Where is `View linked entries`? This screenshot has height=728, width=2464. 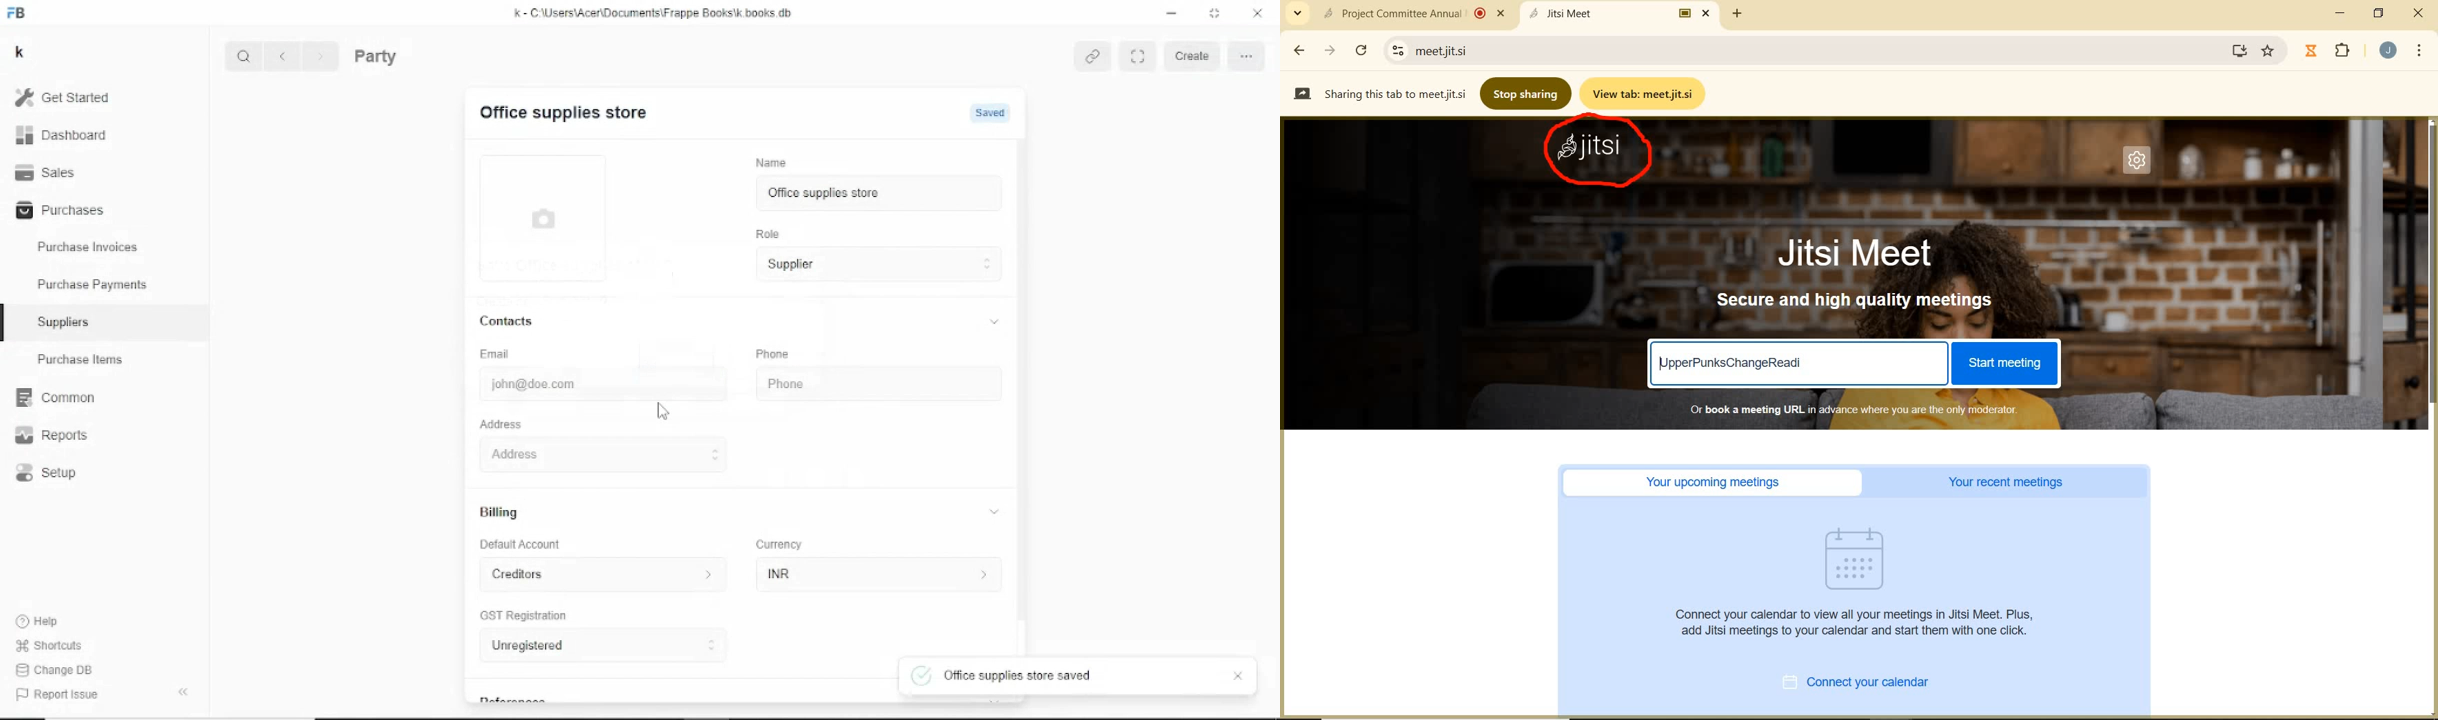 View linked entries is located at coordinates (1097, 57).